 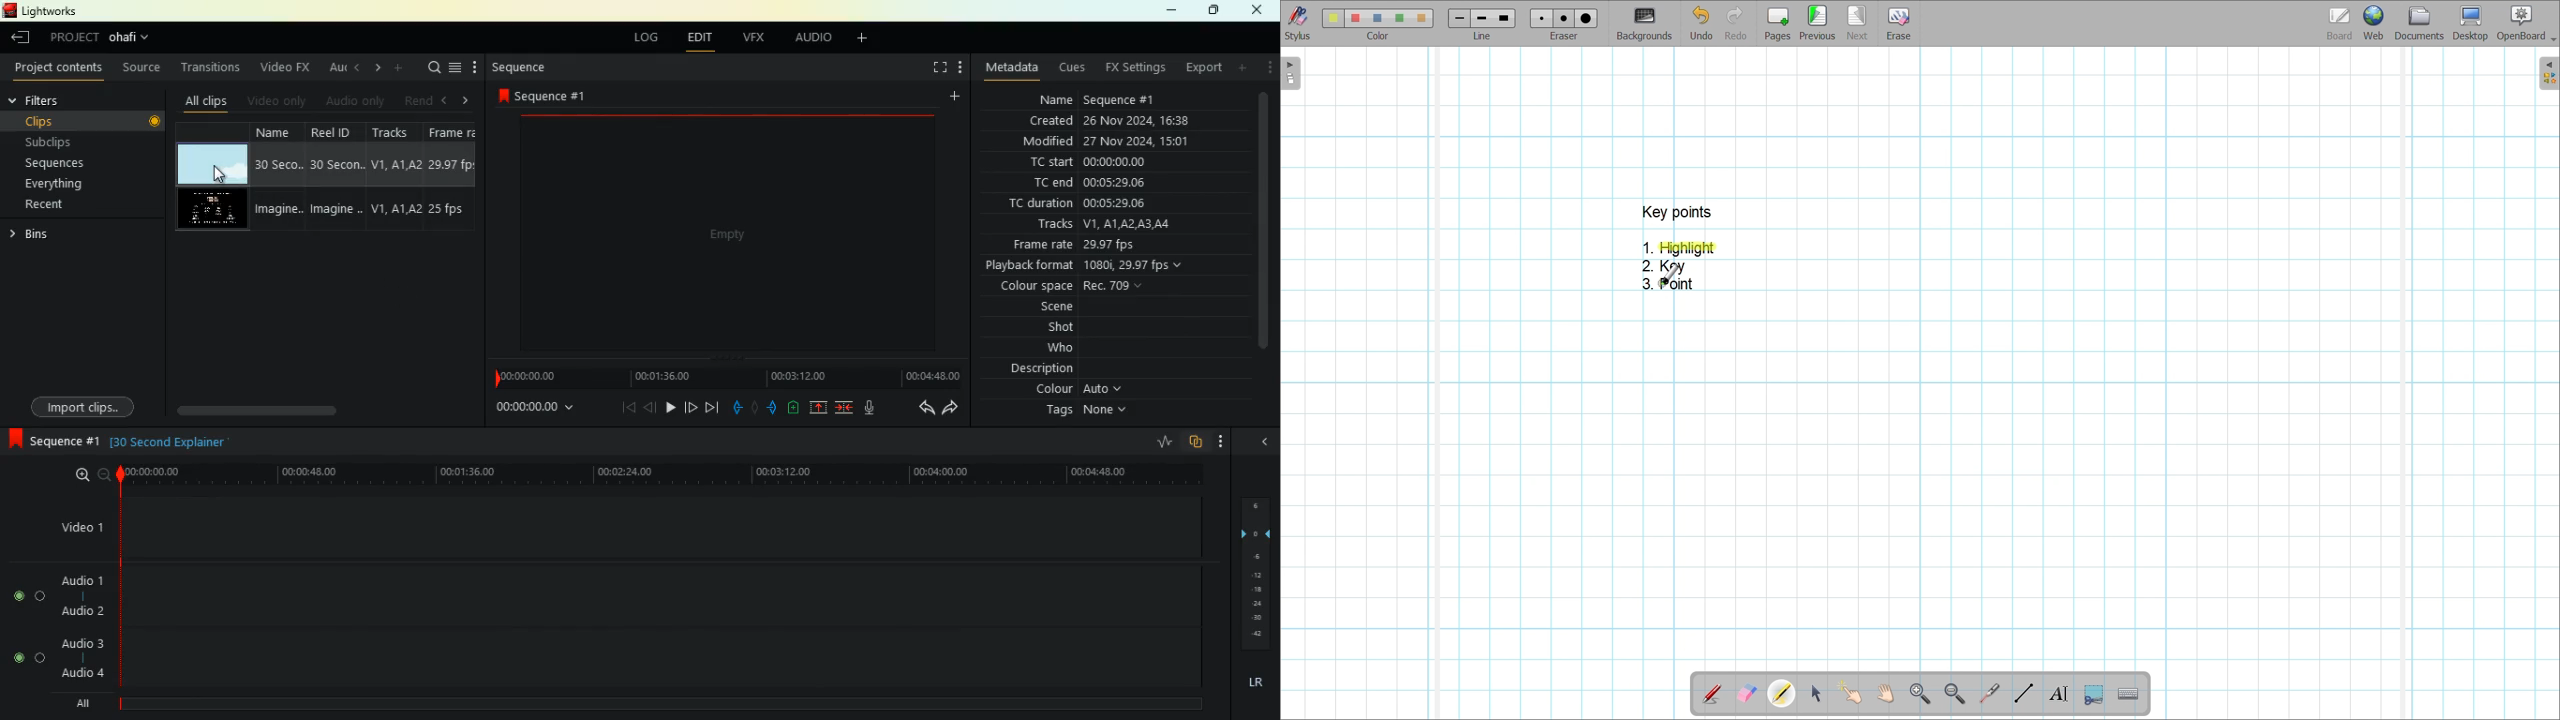 I want to click on pull, so click(x=734, y=405).